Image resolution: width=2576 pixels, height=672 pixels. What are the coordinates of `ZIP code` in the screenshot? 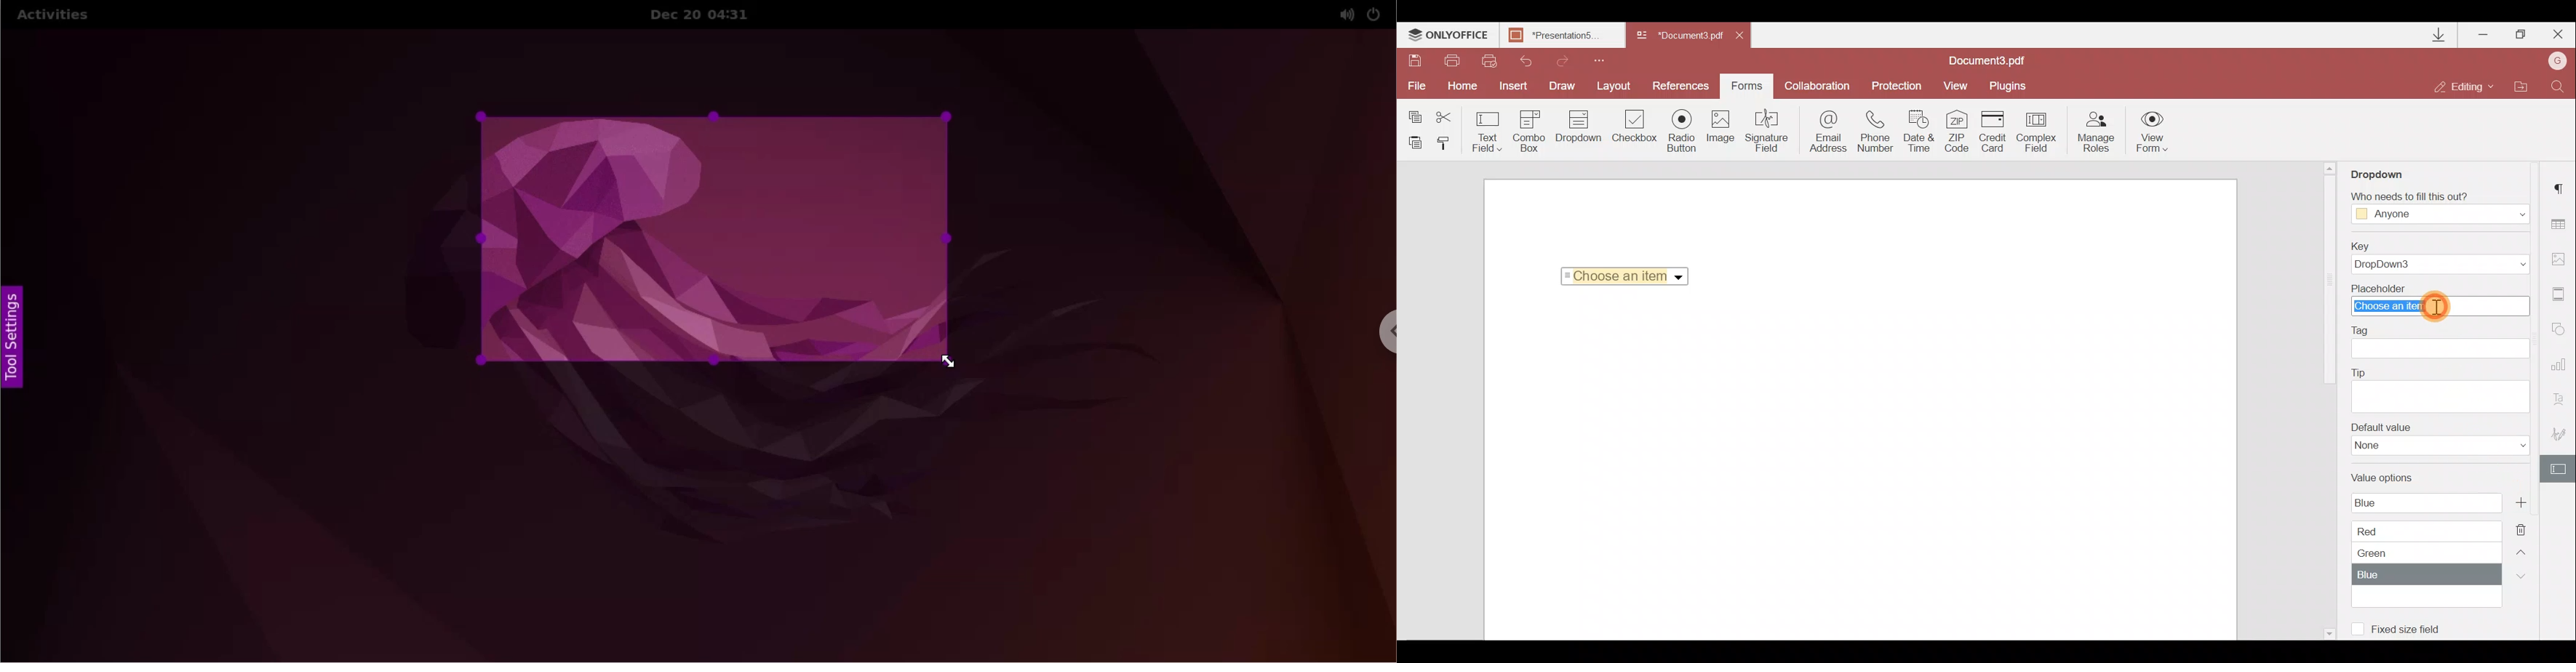 It's located at (1959, 131).